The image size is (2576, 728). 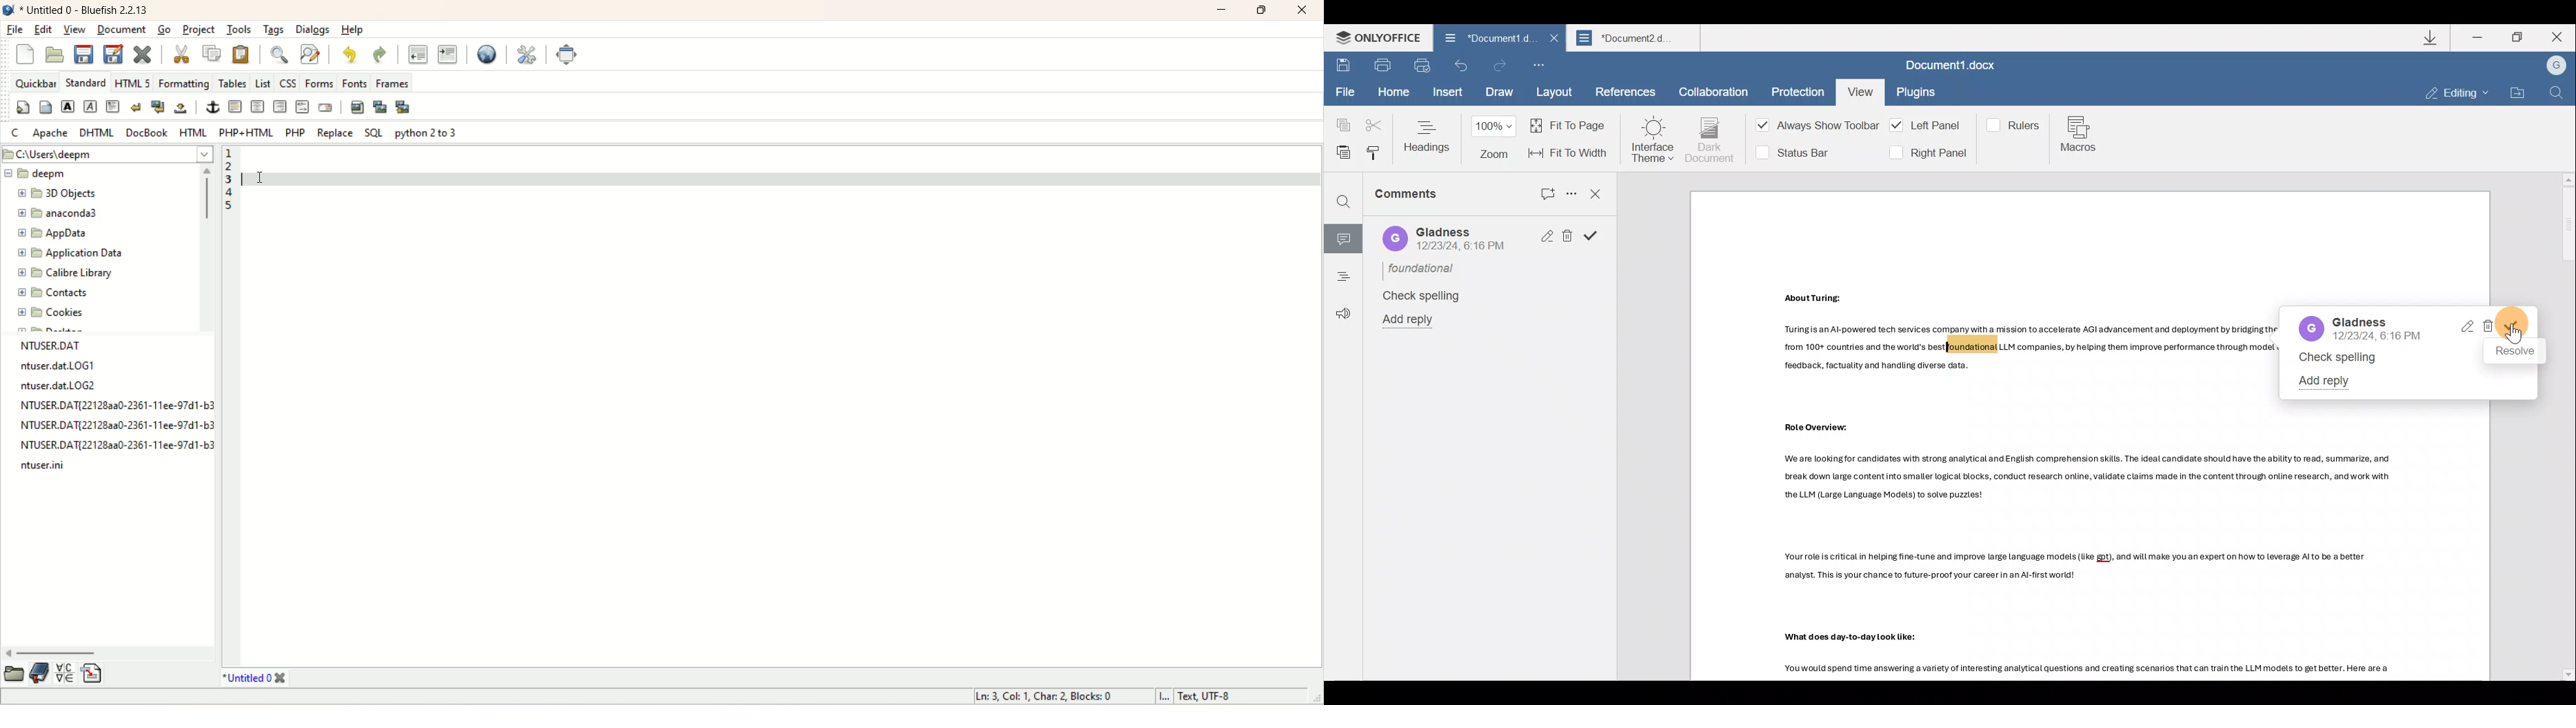 I want to click on fullscreen, so click(x=567, y=55).